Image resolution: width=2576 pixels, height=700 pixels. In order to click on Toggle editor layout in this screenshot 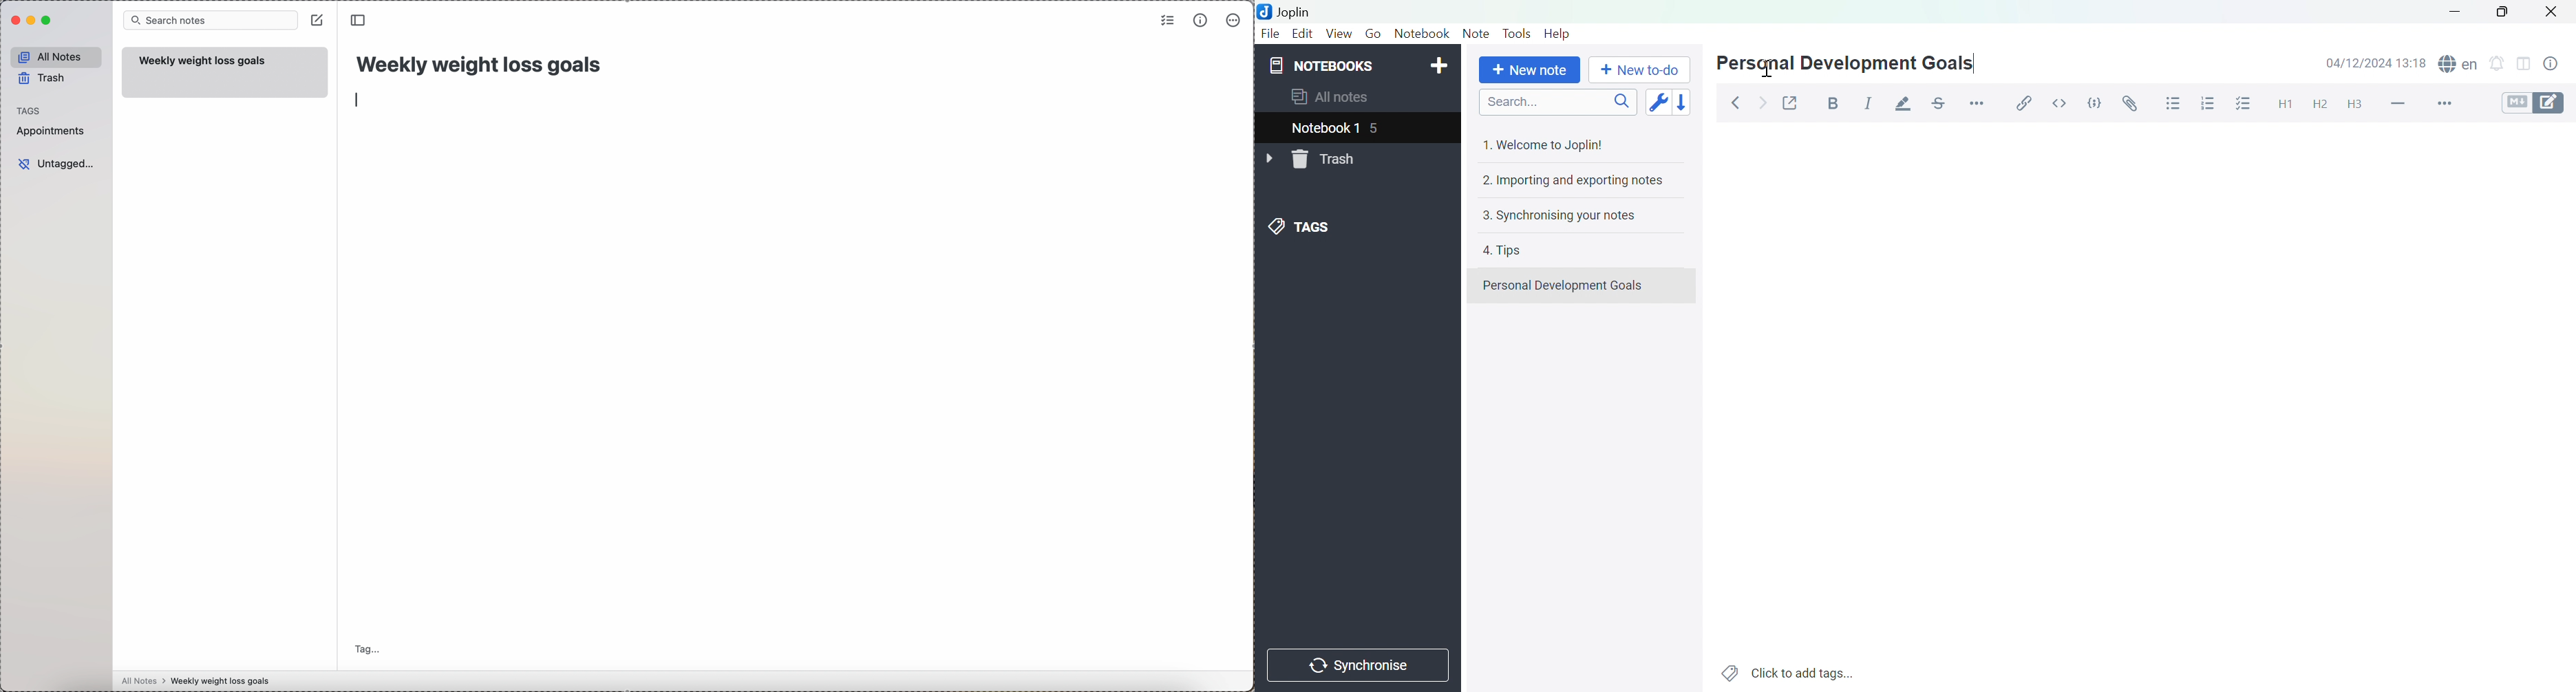, I will do `click(2524, 66)`.